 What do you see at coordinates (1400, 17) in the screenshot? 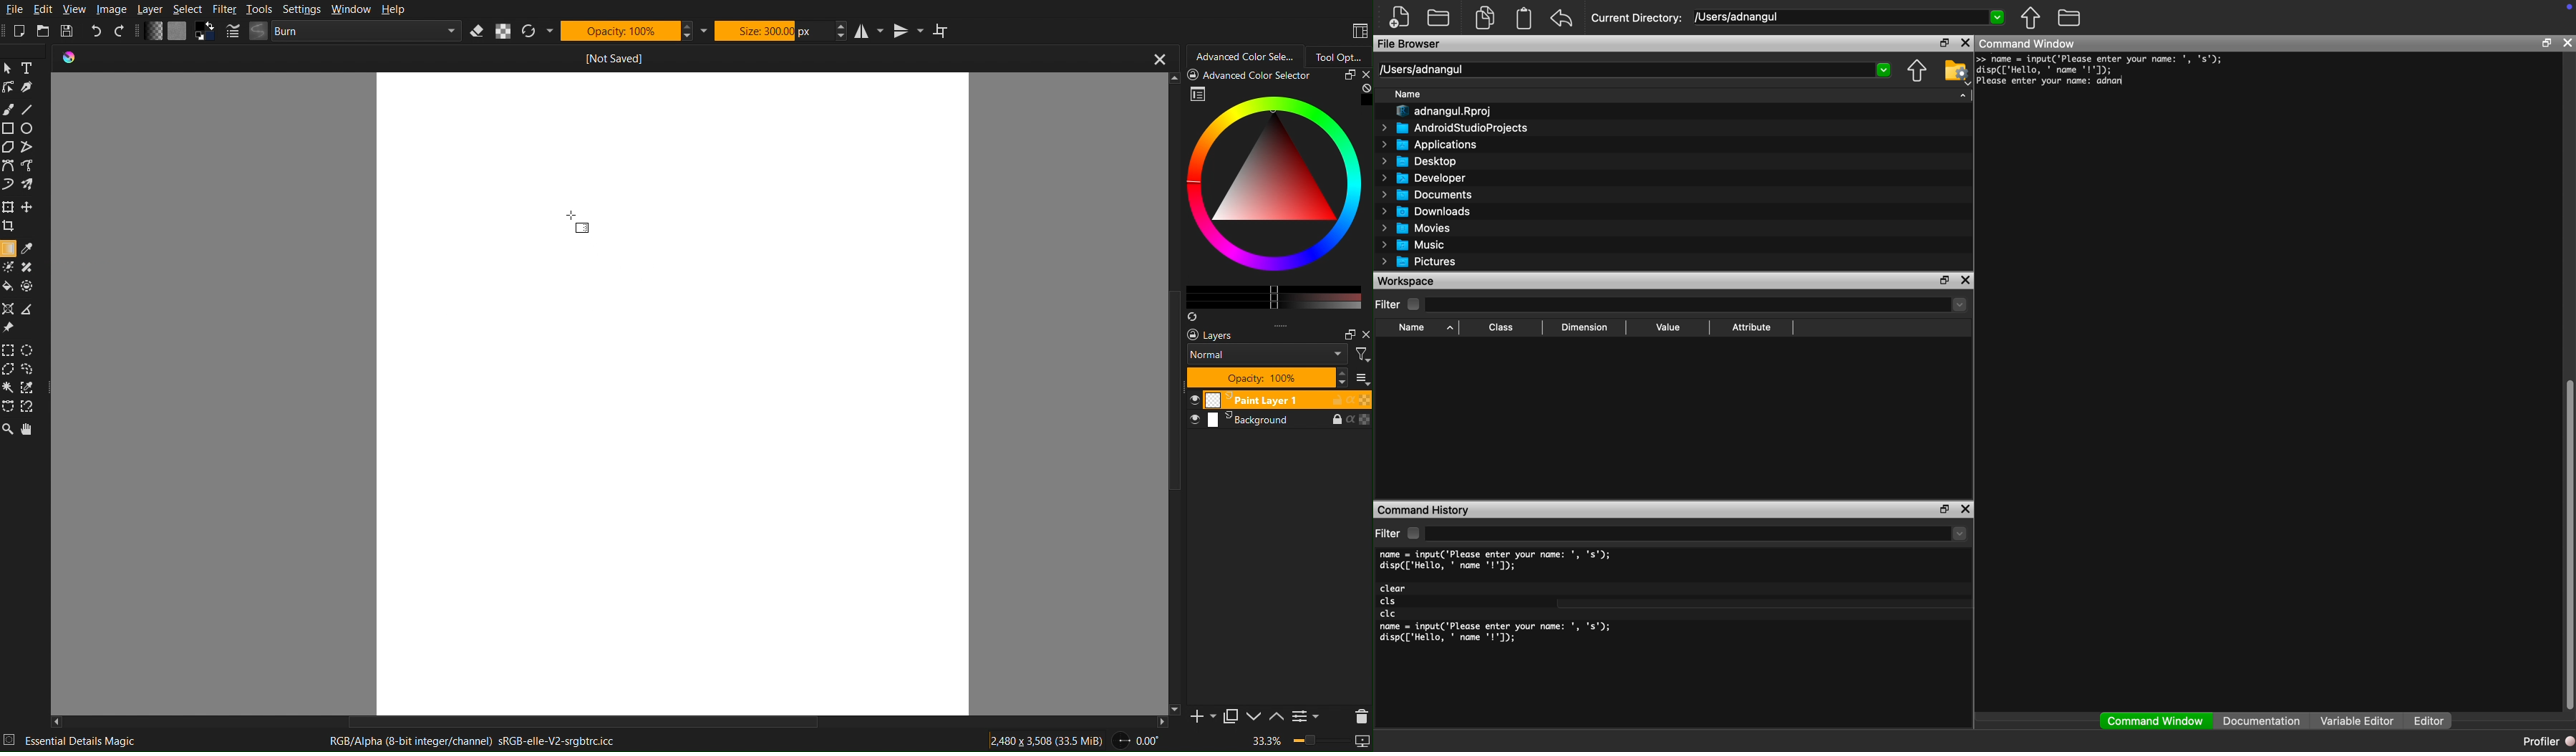
I see `New file` at bounding box center [1400, 17].